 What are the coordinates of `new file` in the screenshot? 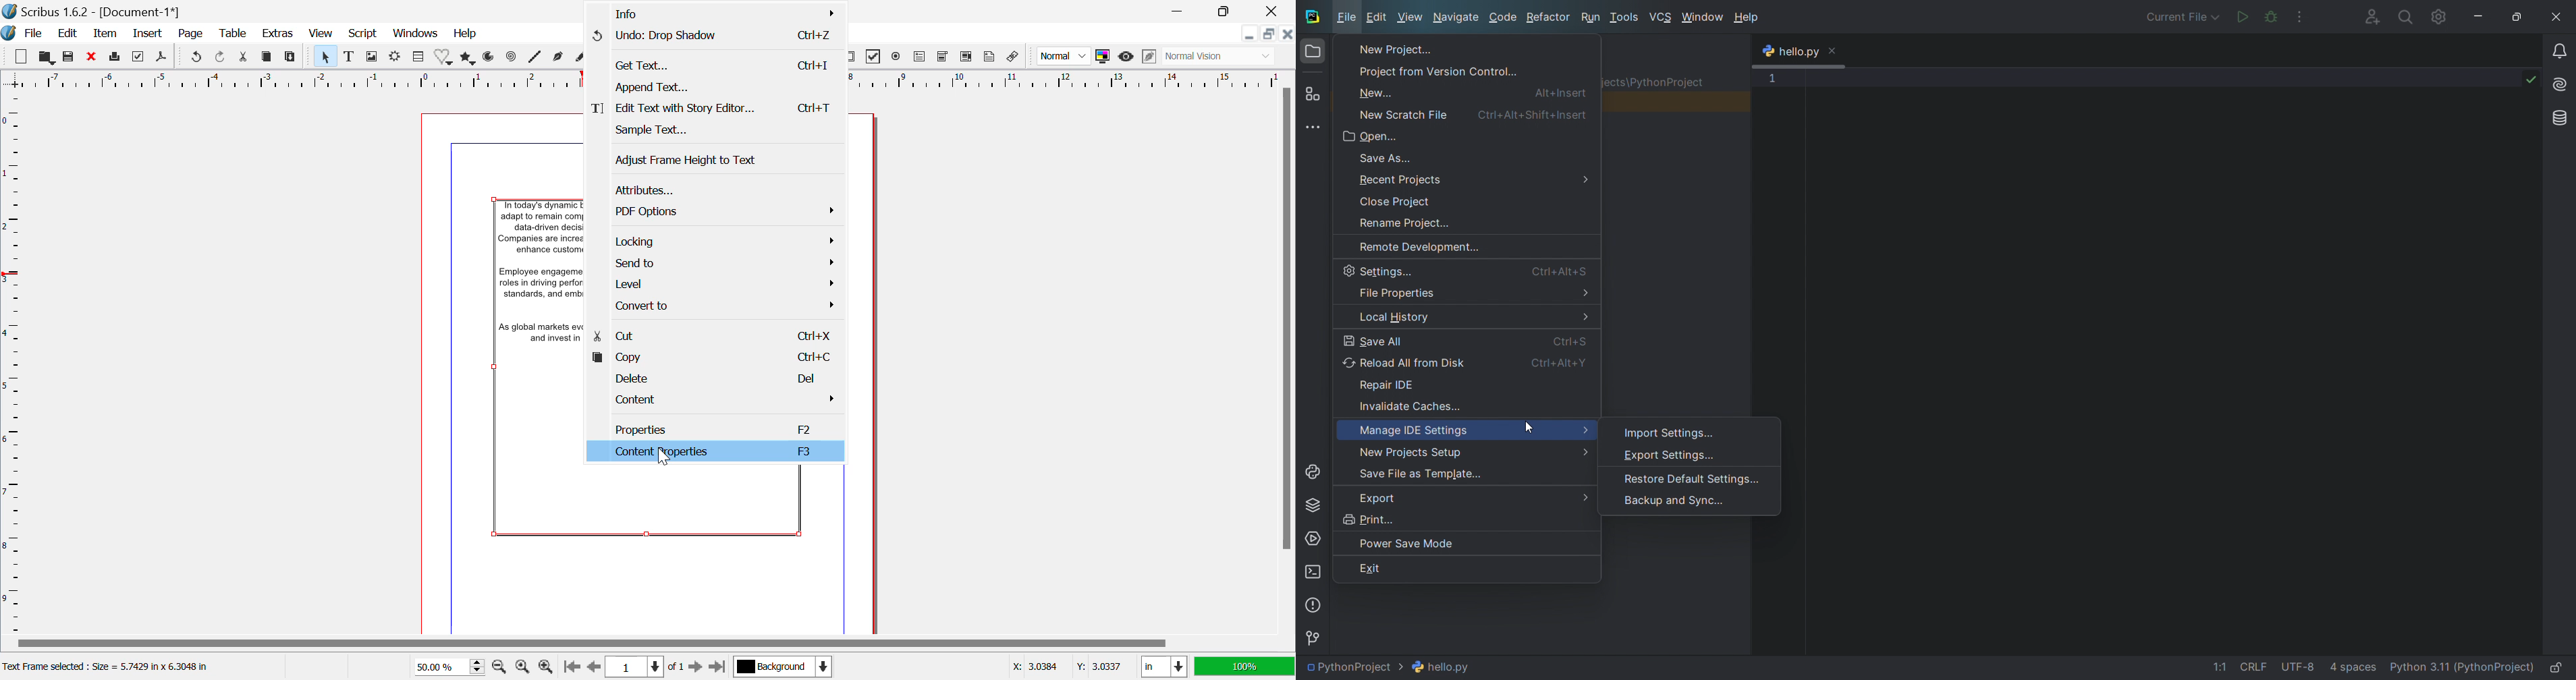 It's located at (1464, 112).